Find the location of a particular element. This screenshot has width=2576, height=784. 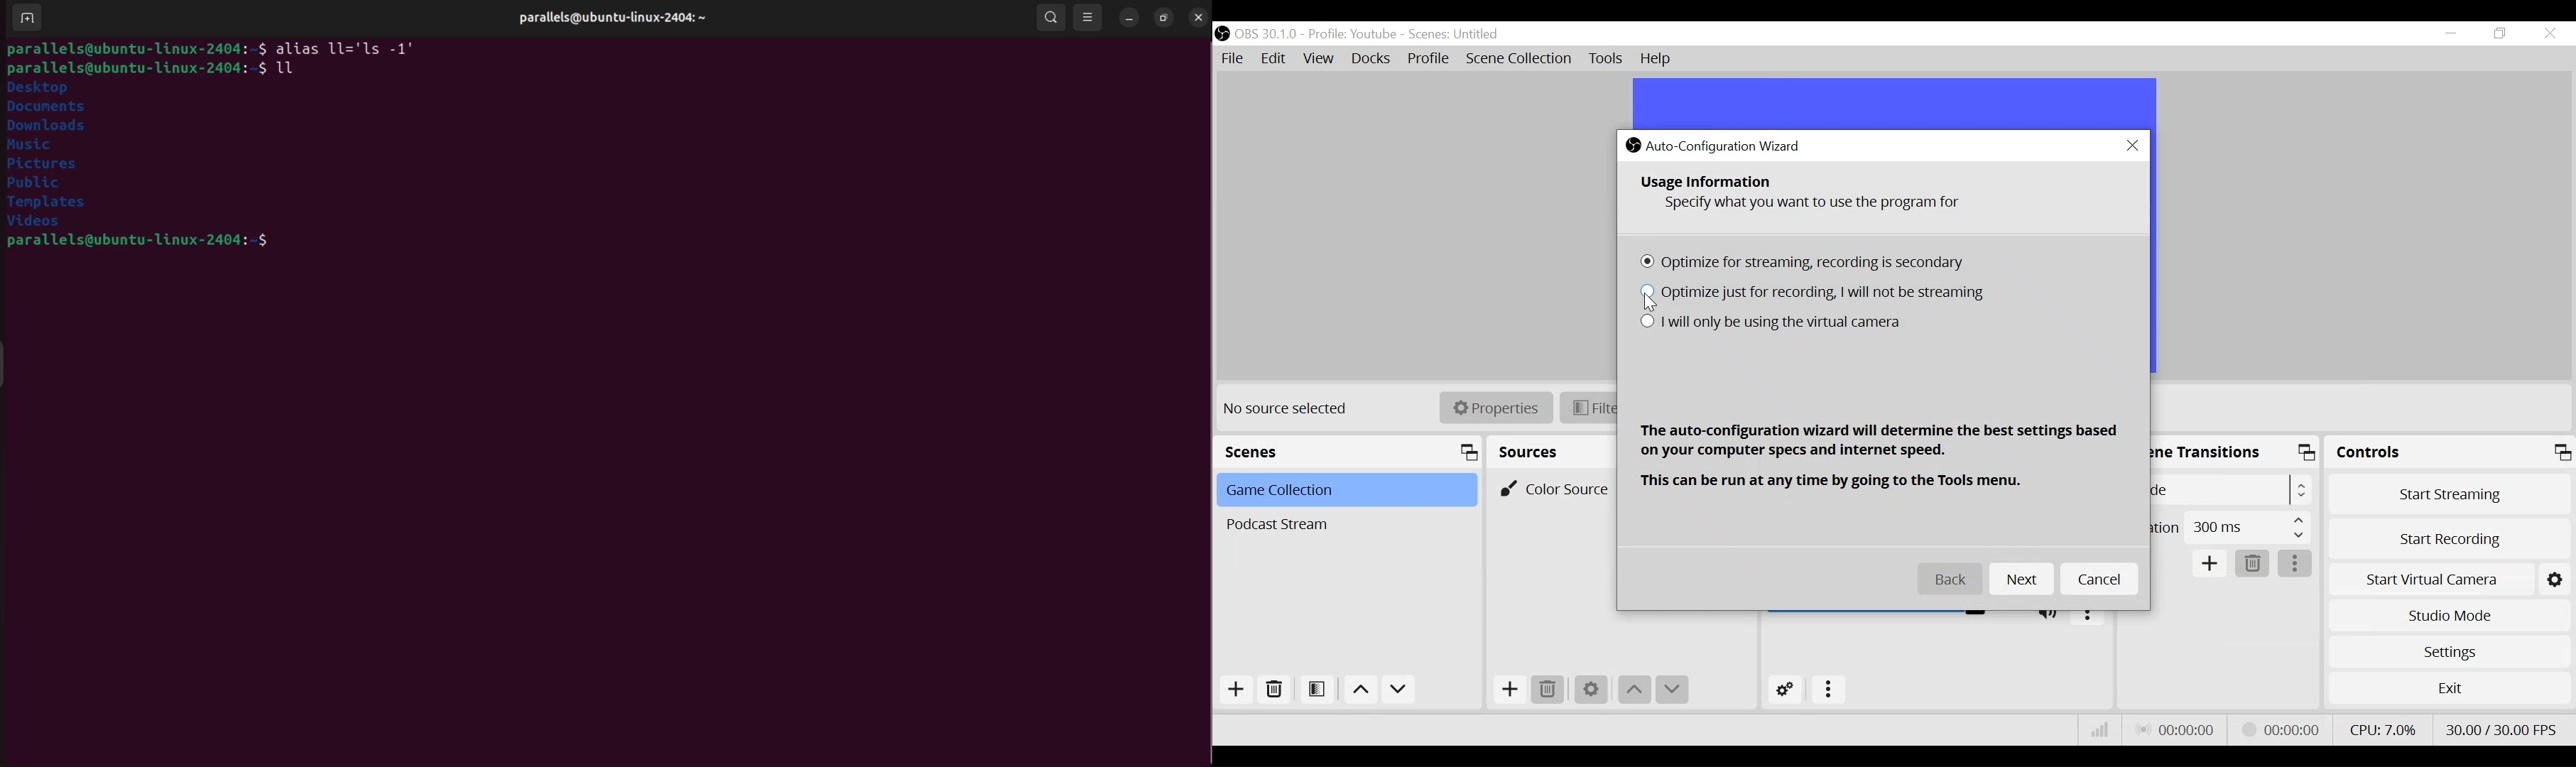

Settings is located at coordinates (1591, 691).